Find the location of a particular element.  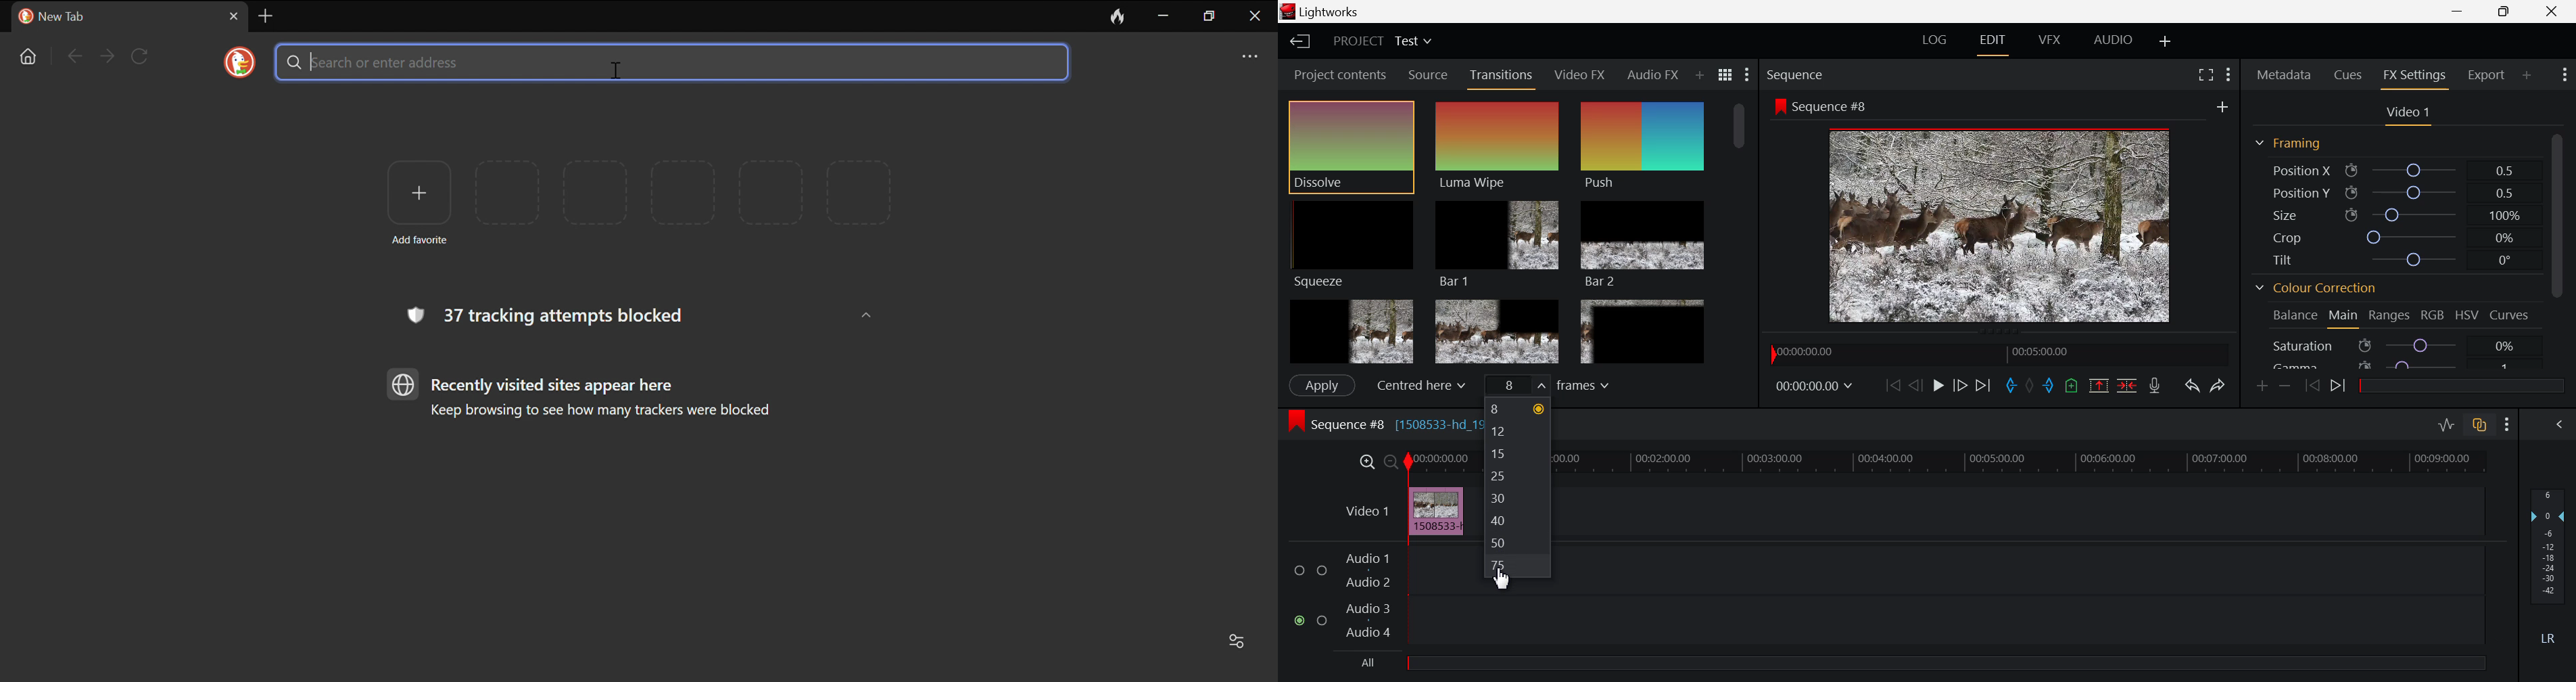

Remove all marks is located at coordinates (2031, 388).